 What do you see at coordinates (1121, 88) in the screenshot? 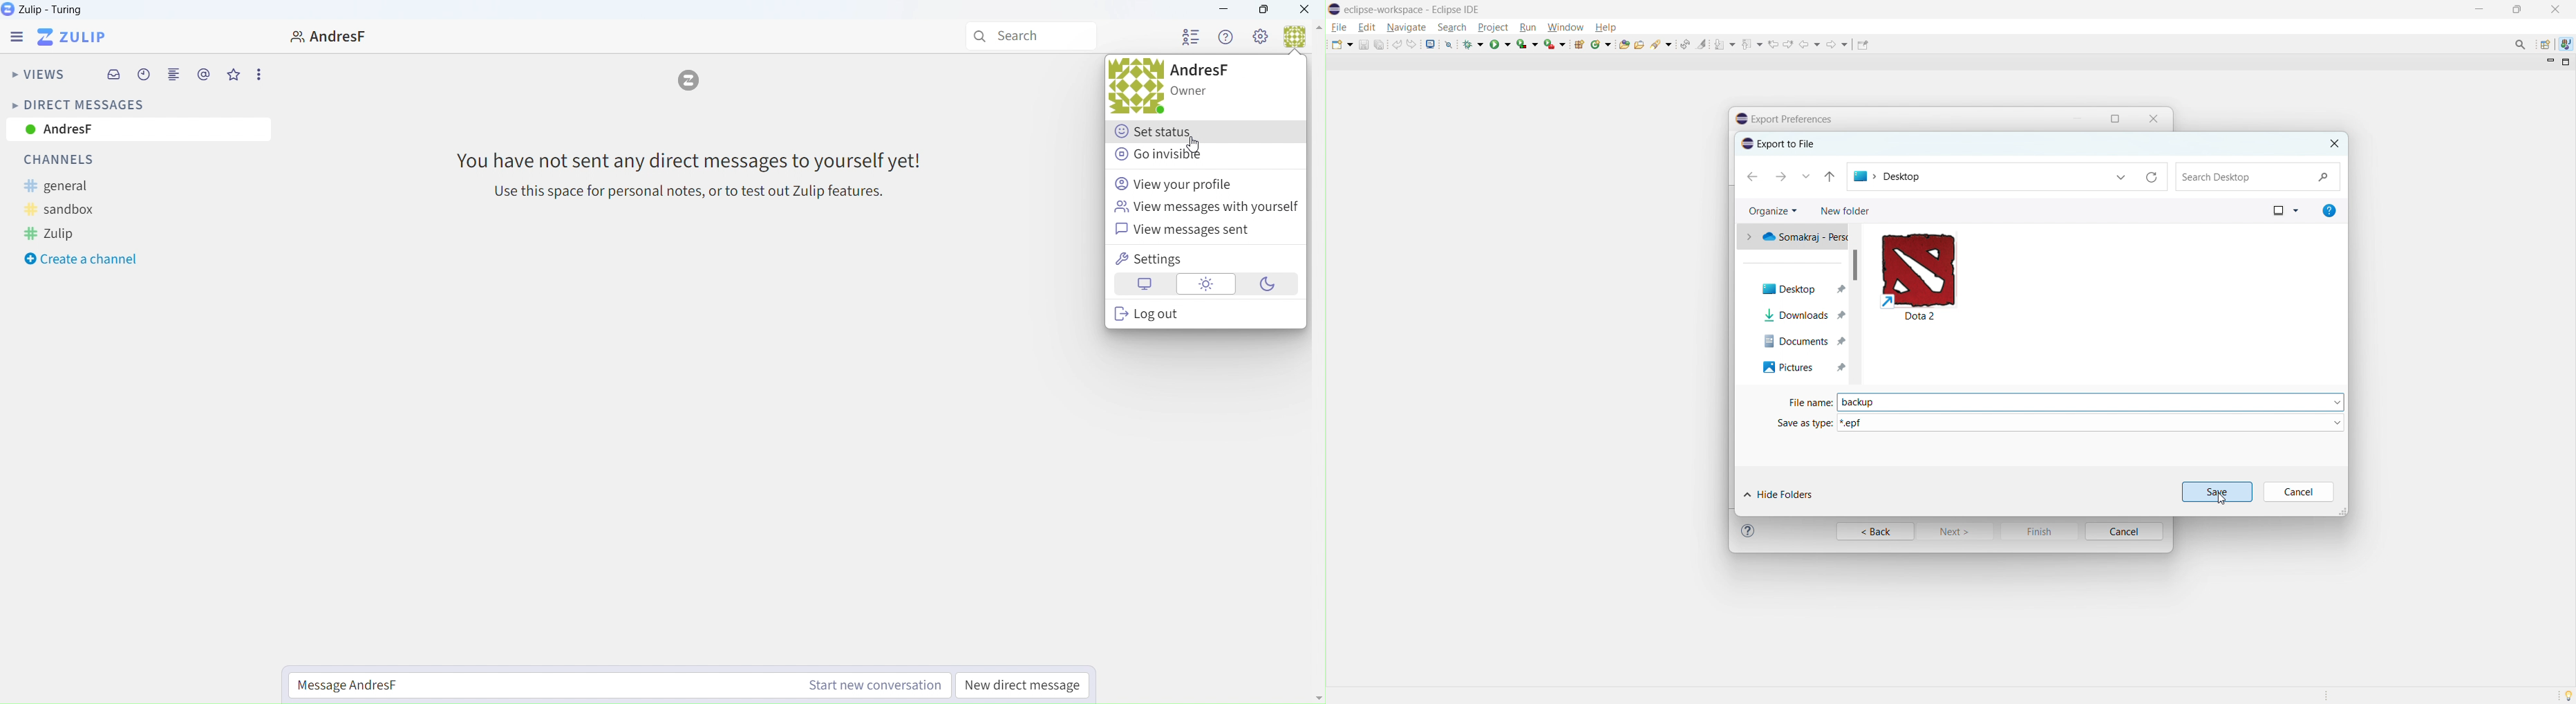
I see `User` at bounding box center [1121, 88].